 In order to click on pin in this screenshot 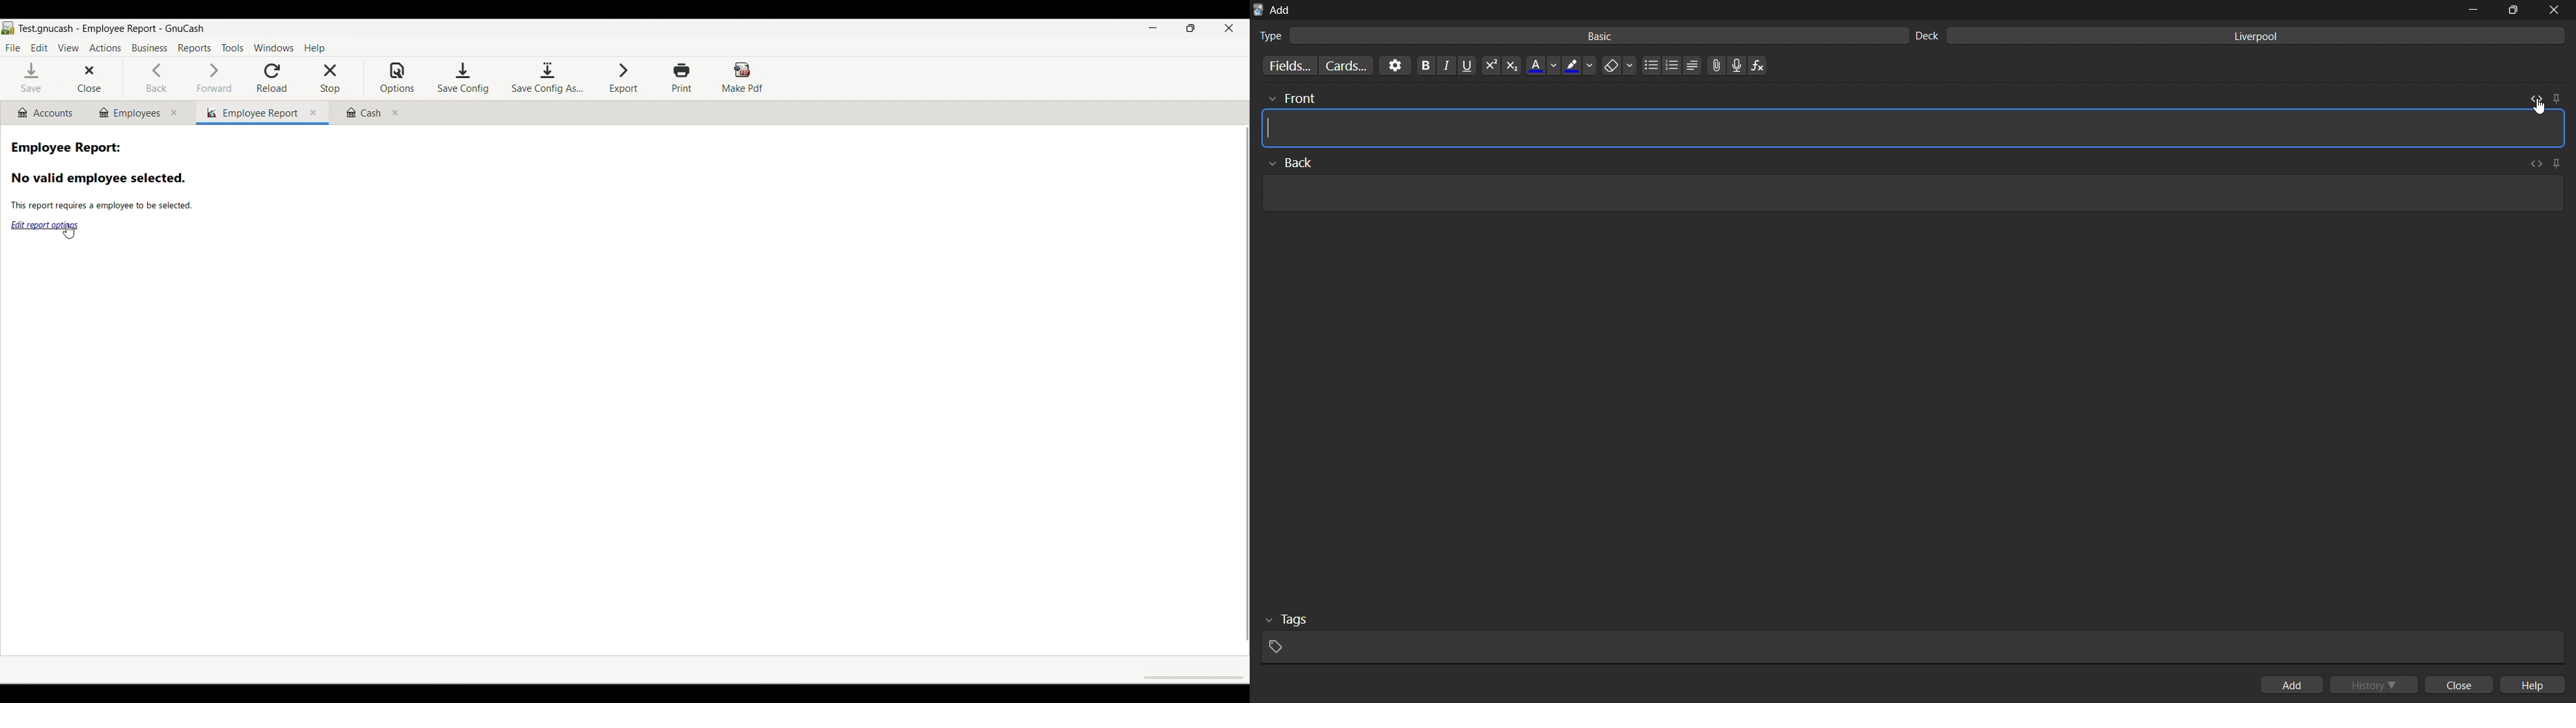, I will do `click(2561, 164)`.